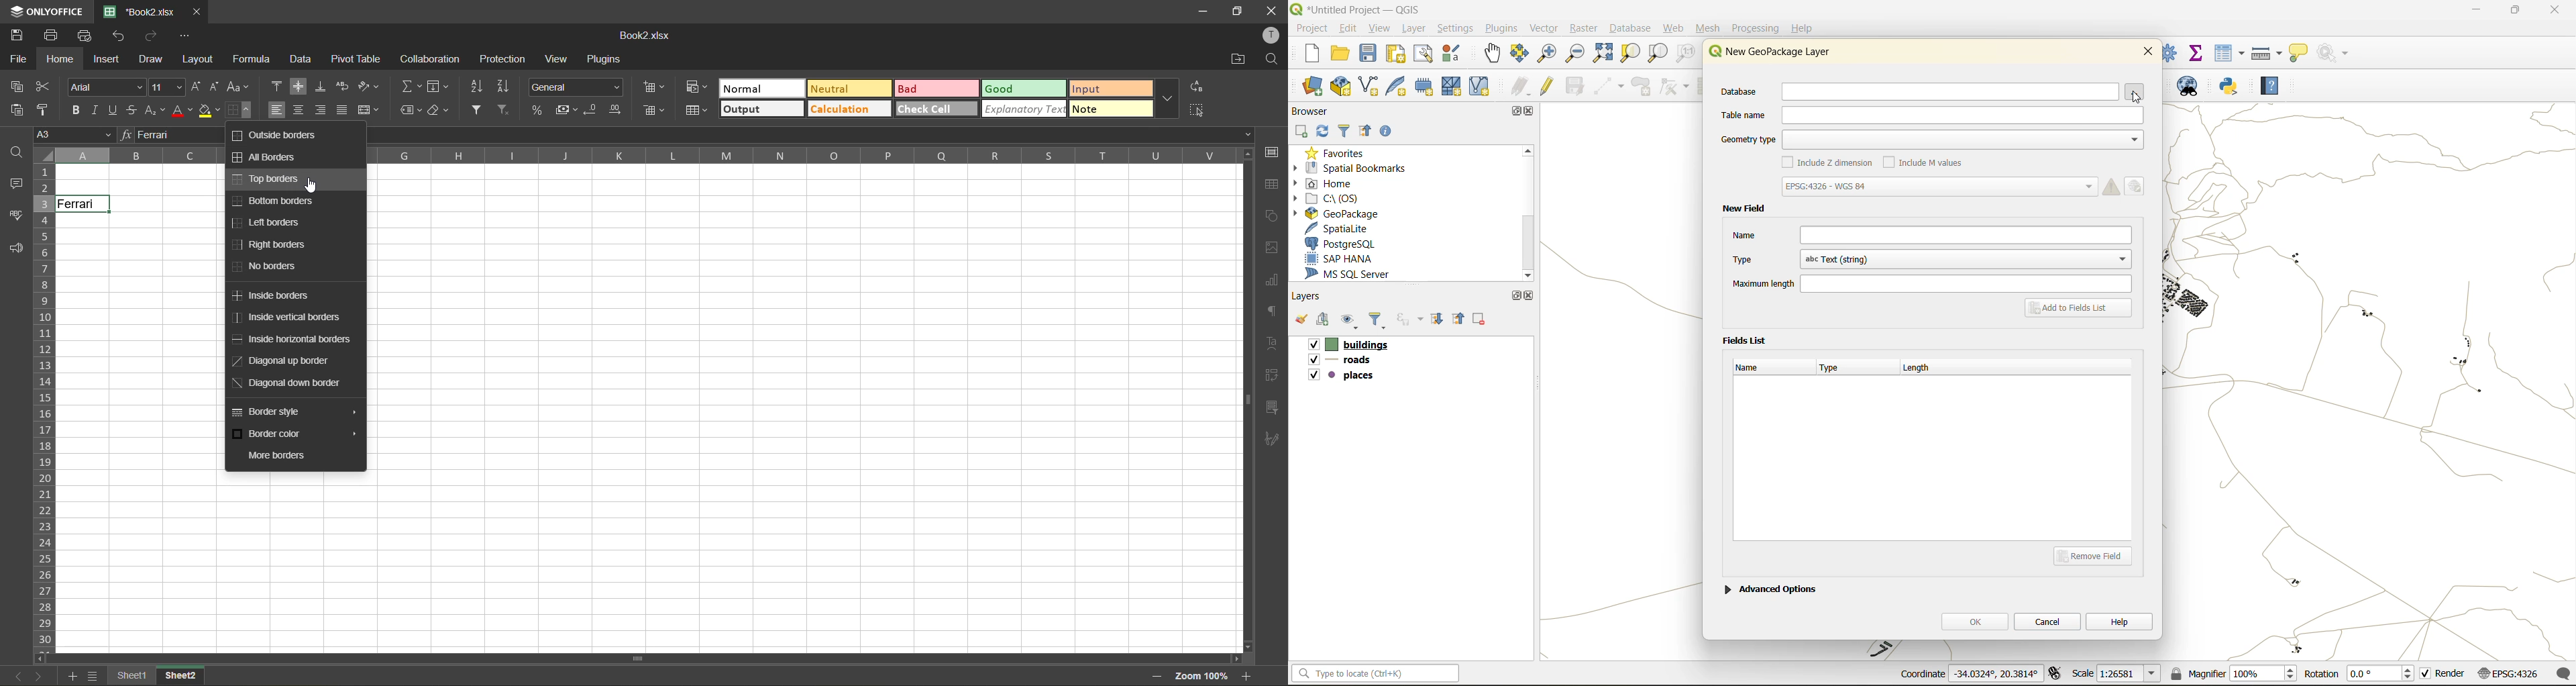 The width and height of the screenshot is (2576, 700). What do you see at coordinates (266, 267) in the screenshot?
I see `no borders` at bounding box center [266, 267].